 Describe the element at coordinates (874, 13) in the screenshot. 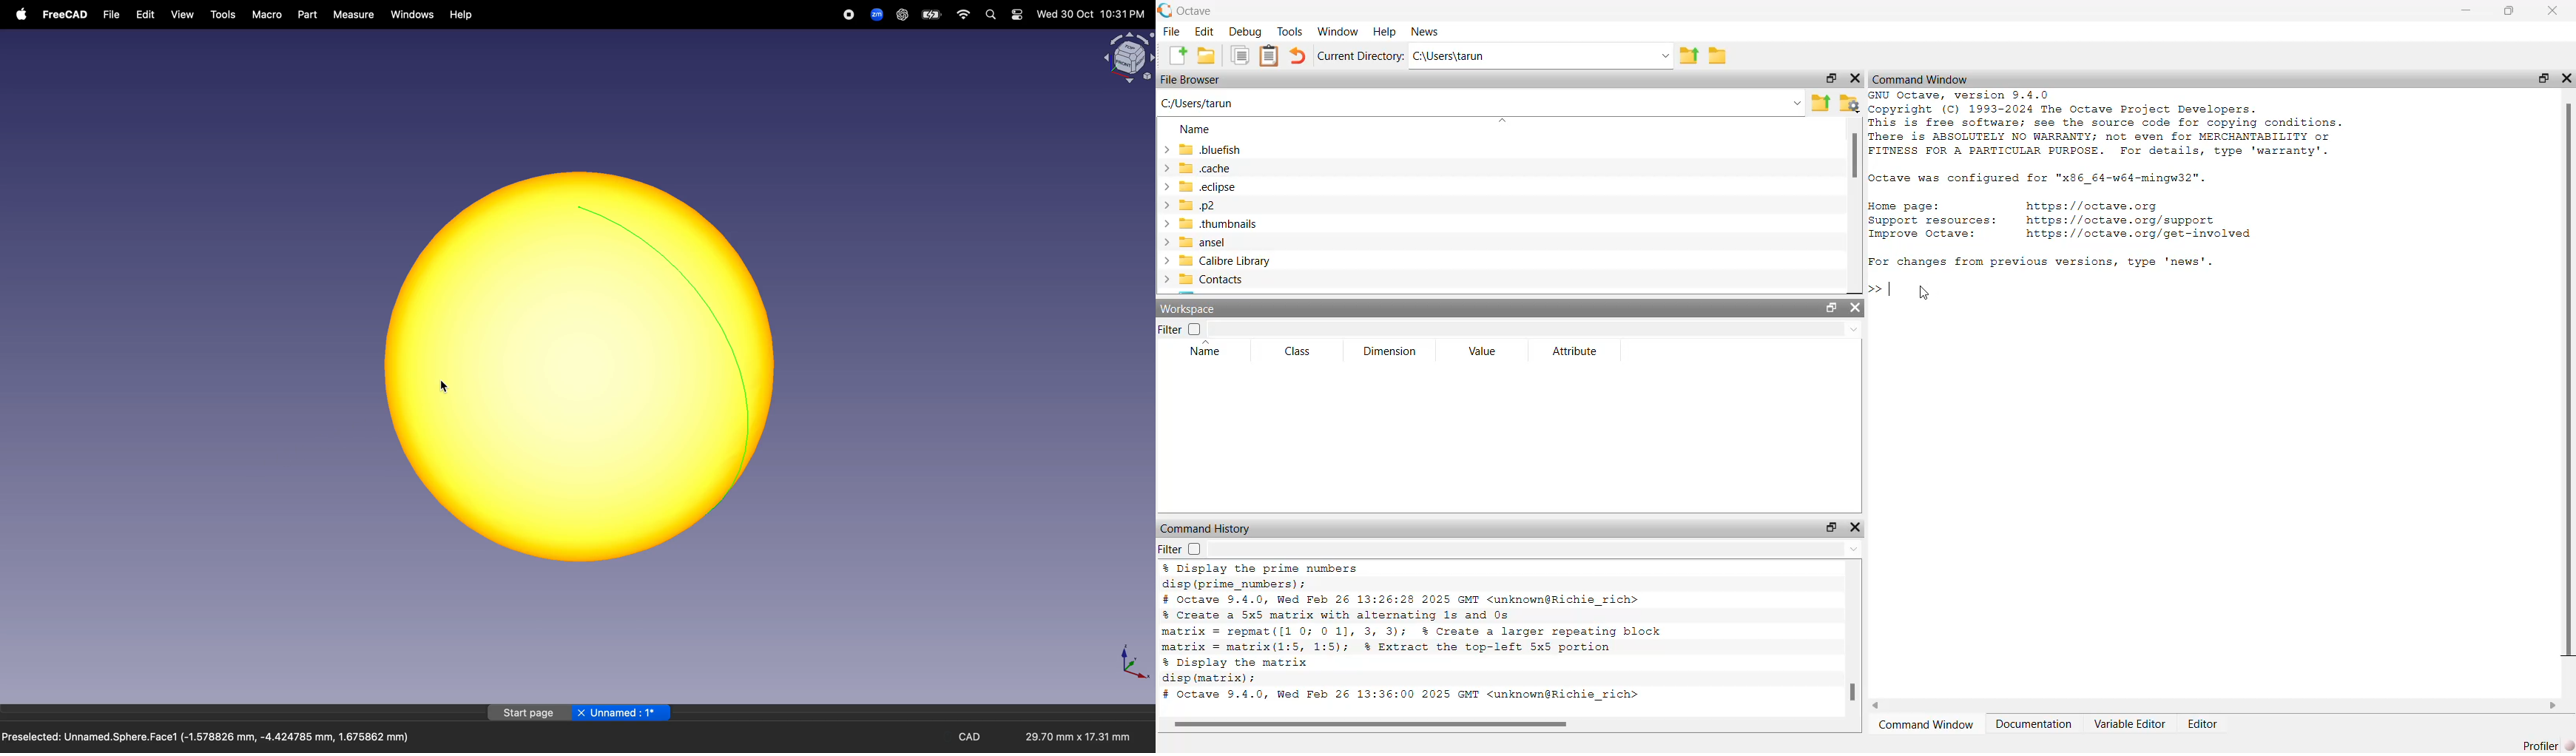

I see `zoom` at that location.